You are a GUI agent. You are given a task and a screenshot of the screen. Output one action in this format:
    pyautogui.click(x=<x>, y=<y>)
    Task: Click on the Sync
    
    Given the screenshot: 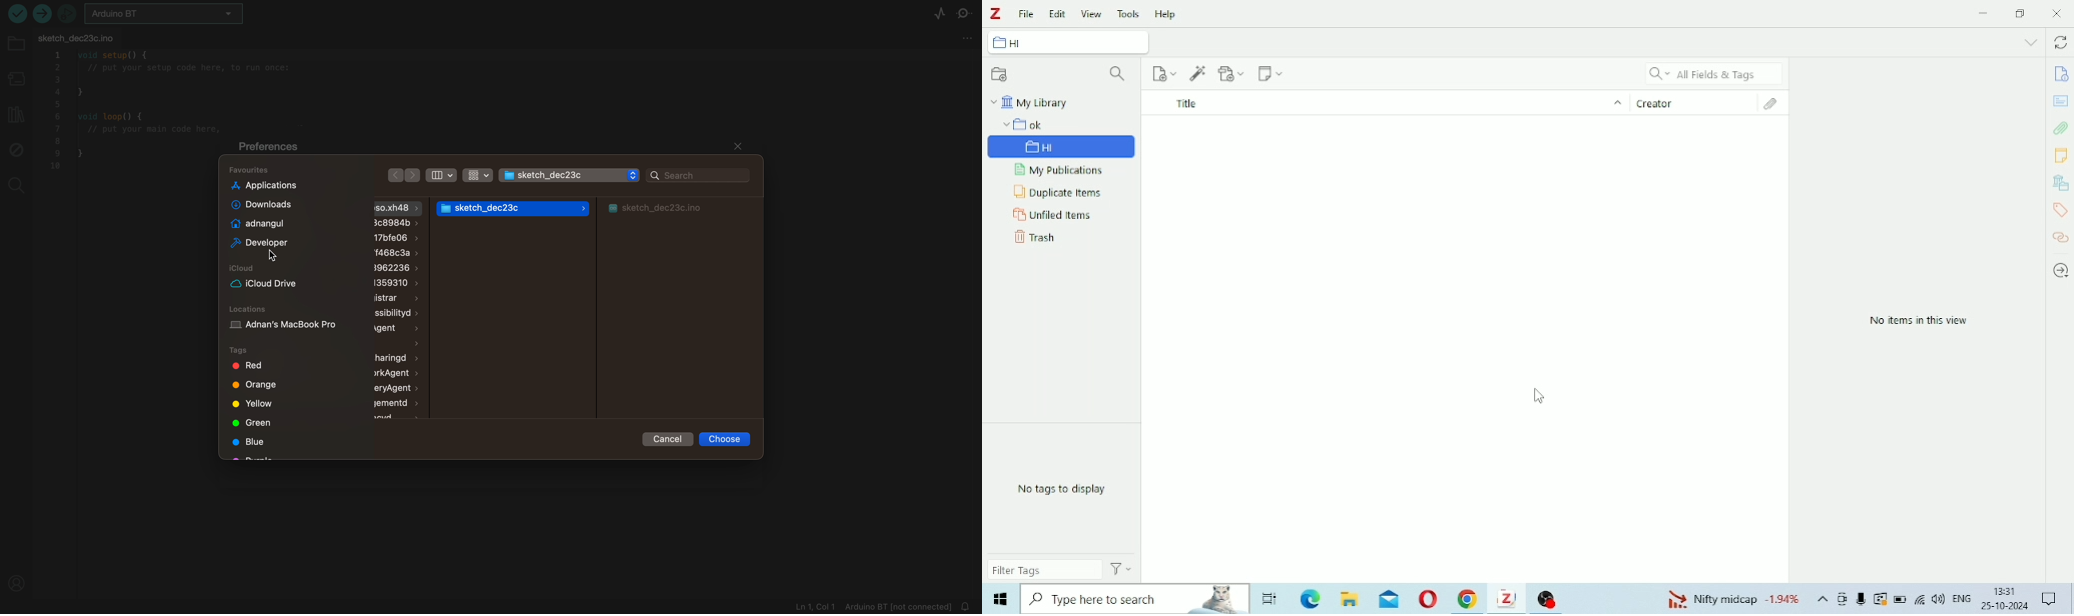 What is the action you would take?
    pyautogui.click(x=2060, y=42)
    